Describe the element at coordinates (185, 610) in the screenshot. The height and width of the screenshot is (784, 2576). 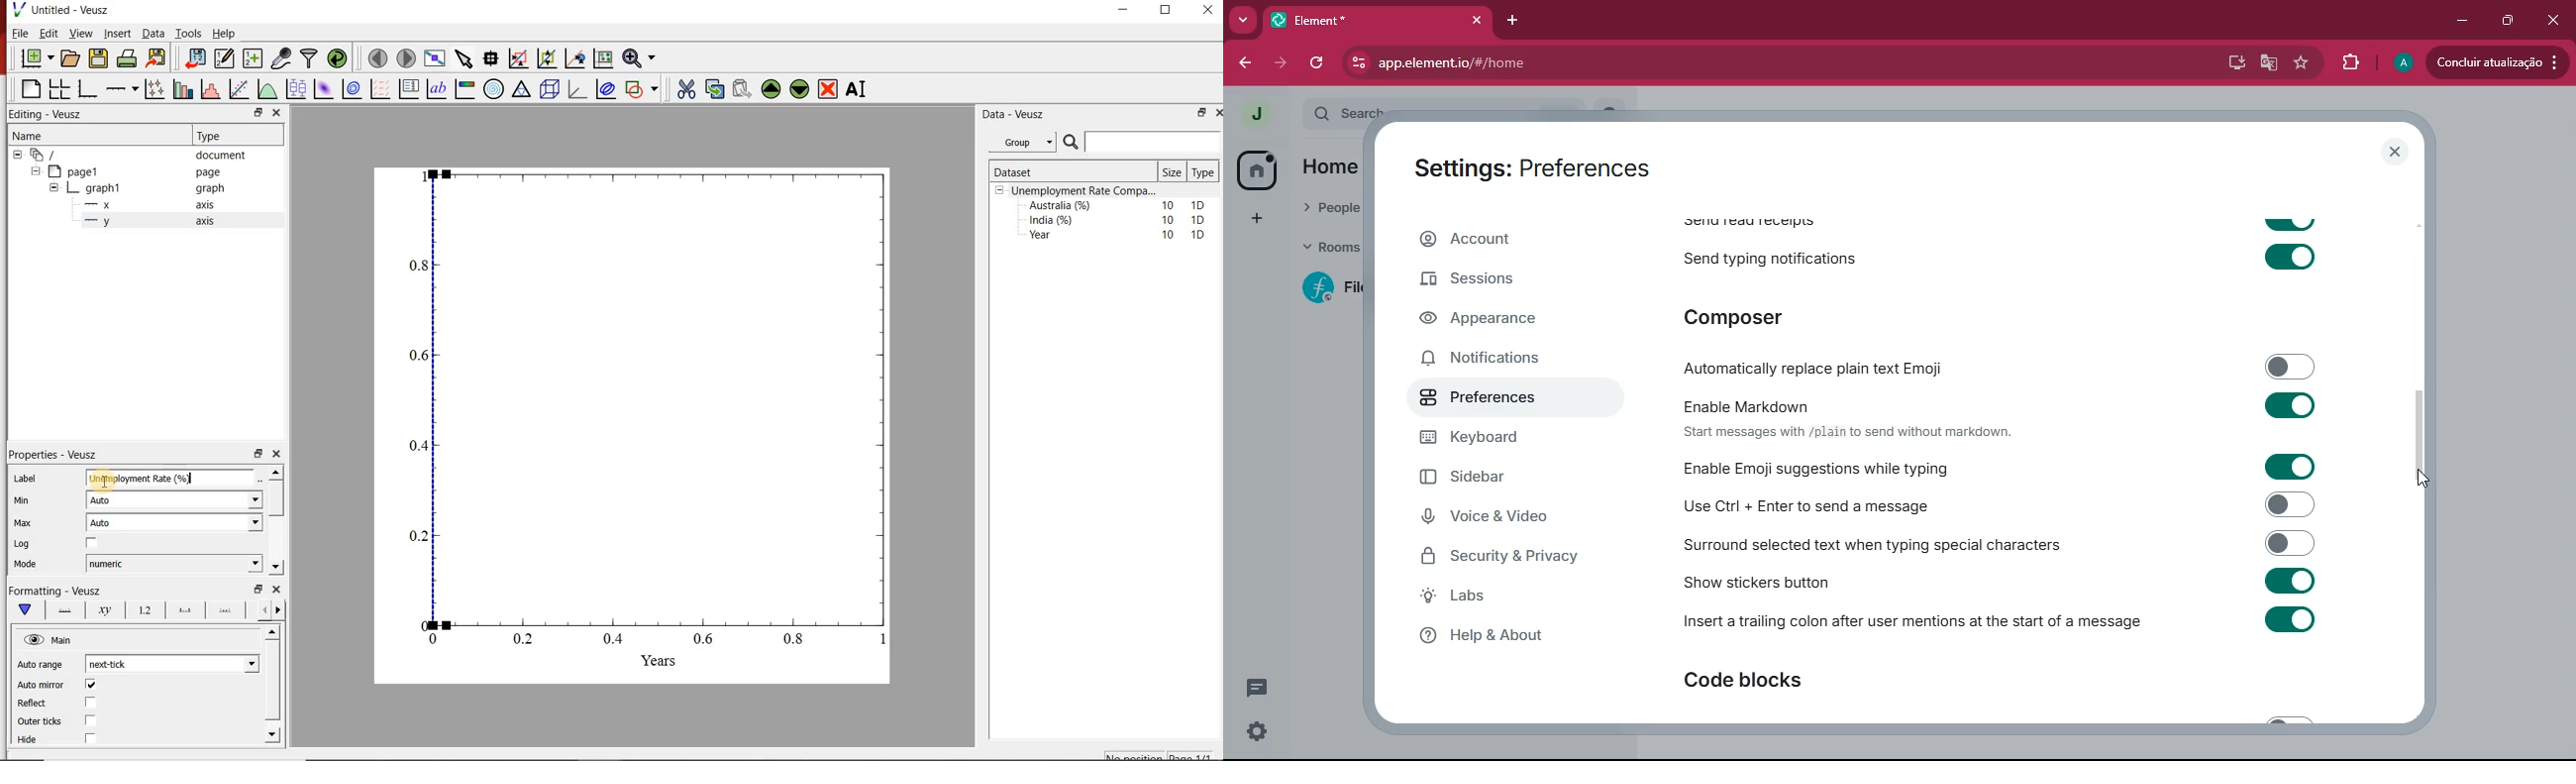
I see `major tick` at that location.